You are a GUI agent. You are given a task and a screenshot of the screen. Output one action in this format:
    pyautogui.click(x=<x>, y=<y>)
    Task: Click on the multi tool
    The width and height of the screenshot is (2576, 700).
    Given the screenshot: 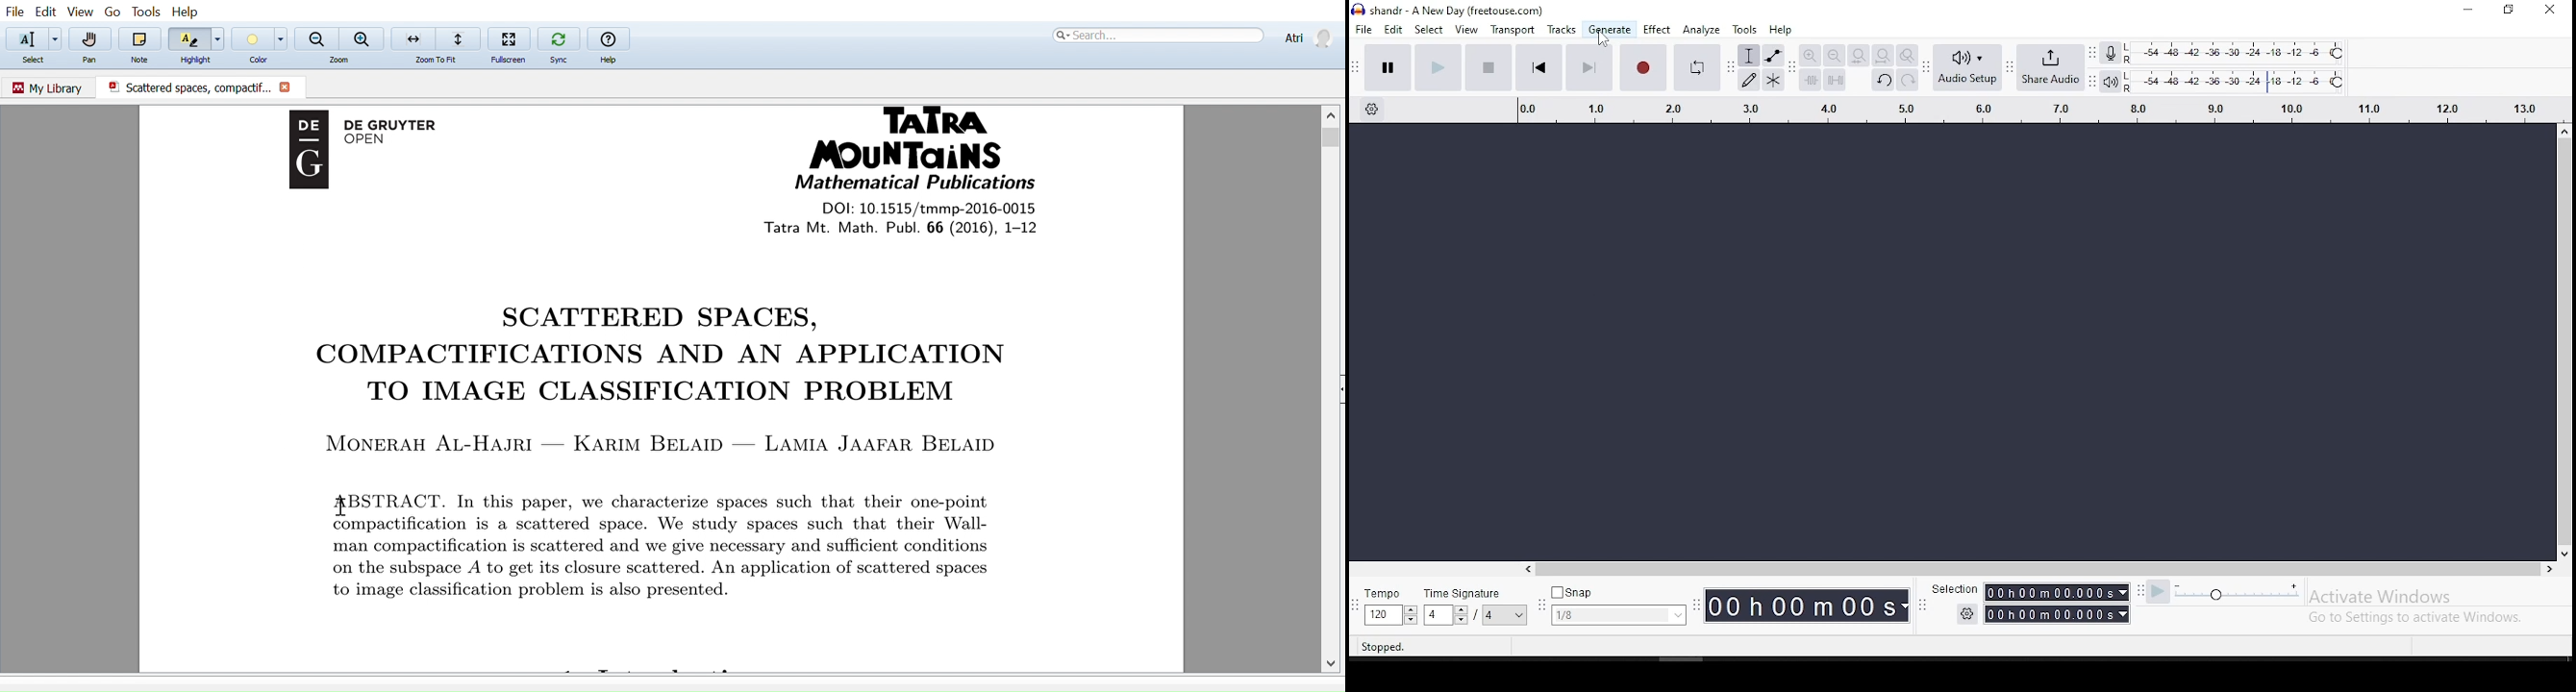 What is the action you would take?
    pyautogui.click(x=1774, y=79)
    